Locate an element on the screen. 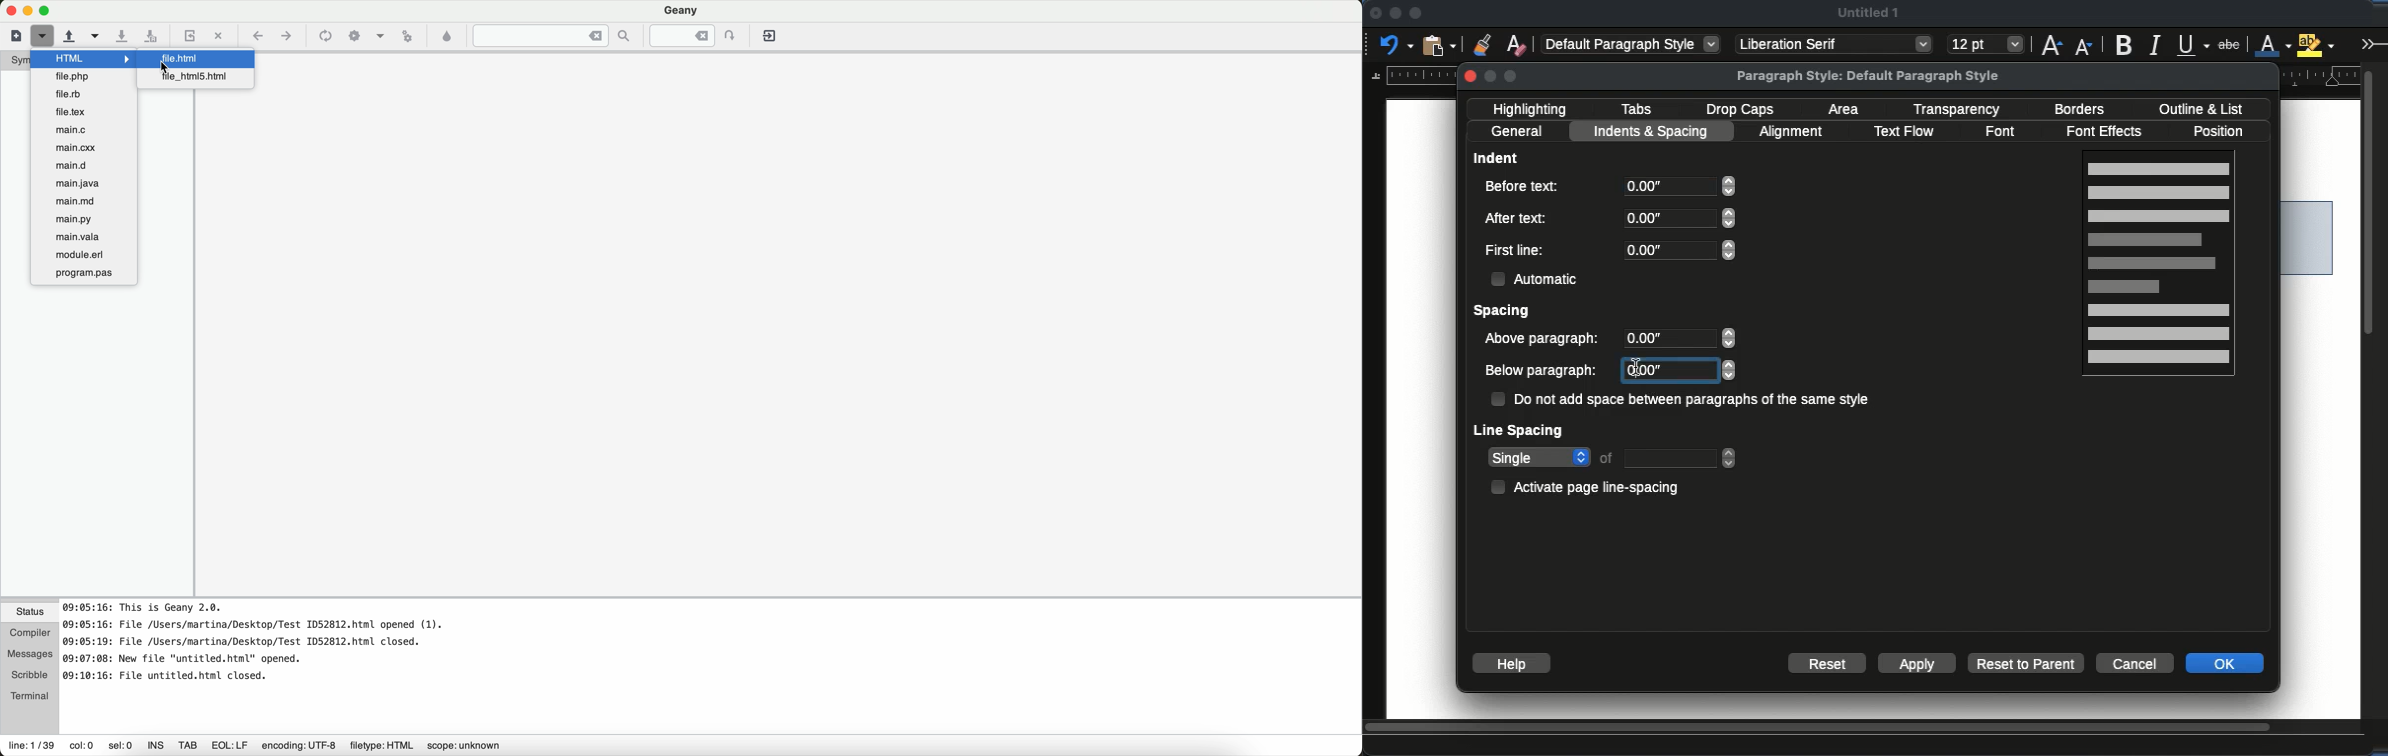 The height and width of the screenshot is (756, 2408). below paragraph is located at coordinates (1544, 372).